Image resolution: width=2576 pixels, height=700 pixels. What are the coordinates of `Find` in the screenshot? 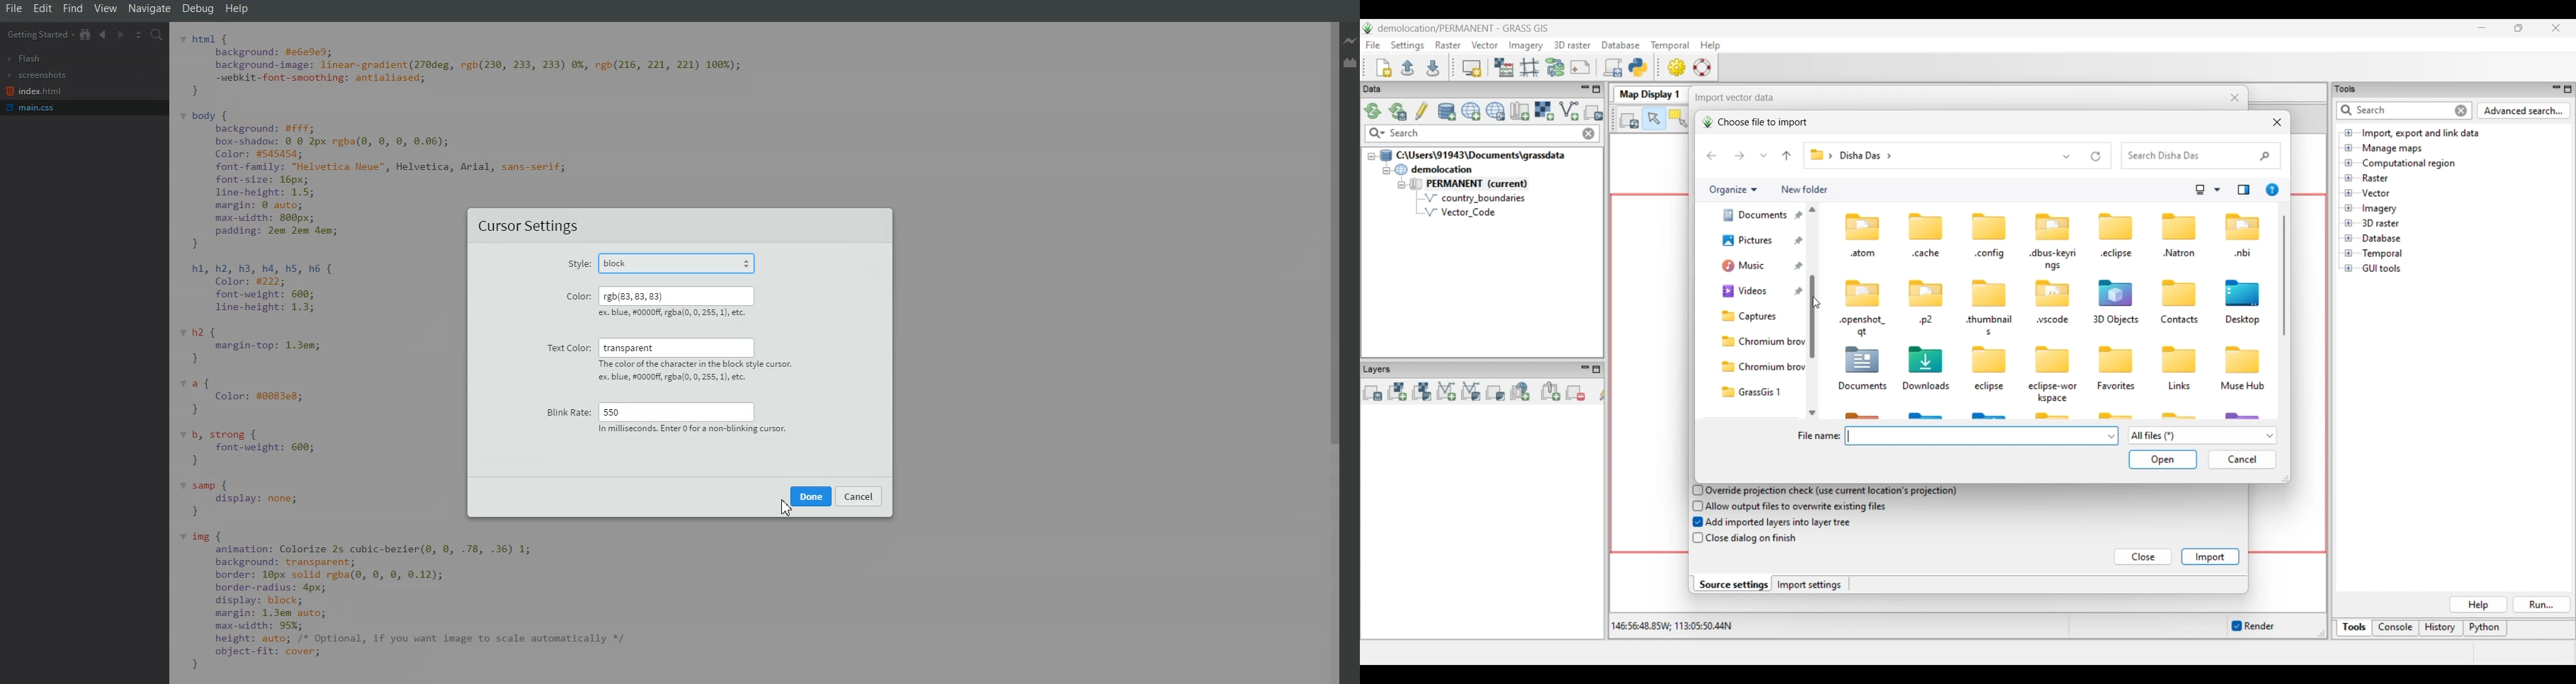 It's located at (73, 8).